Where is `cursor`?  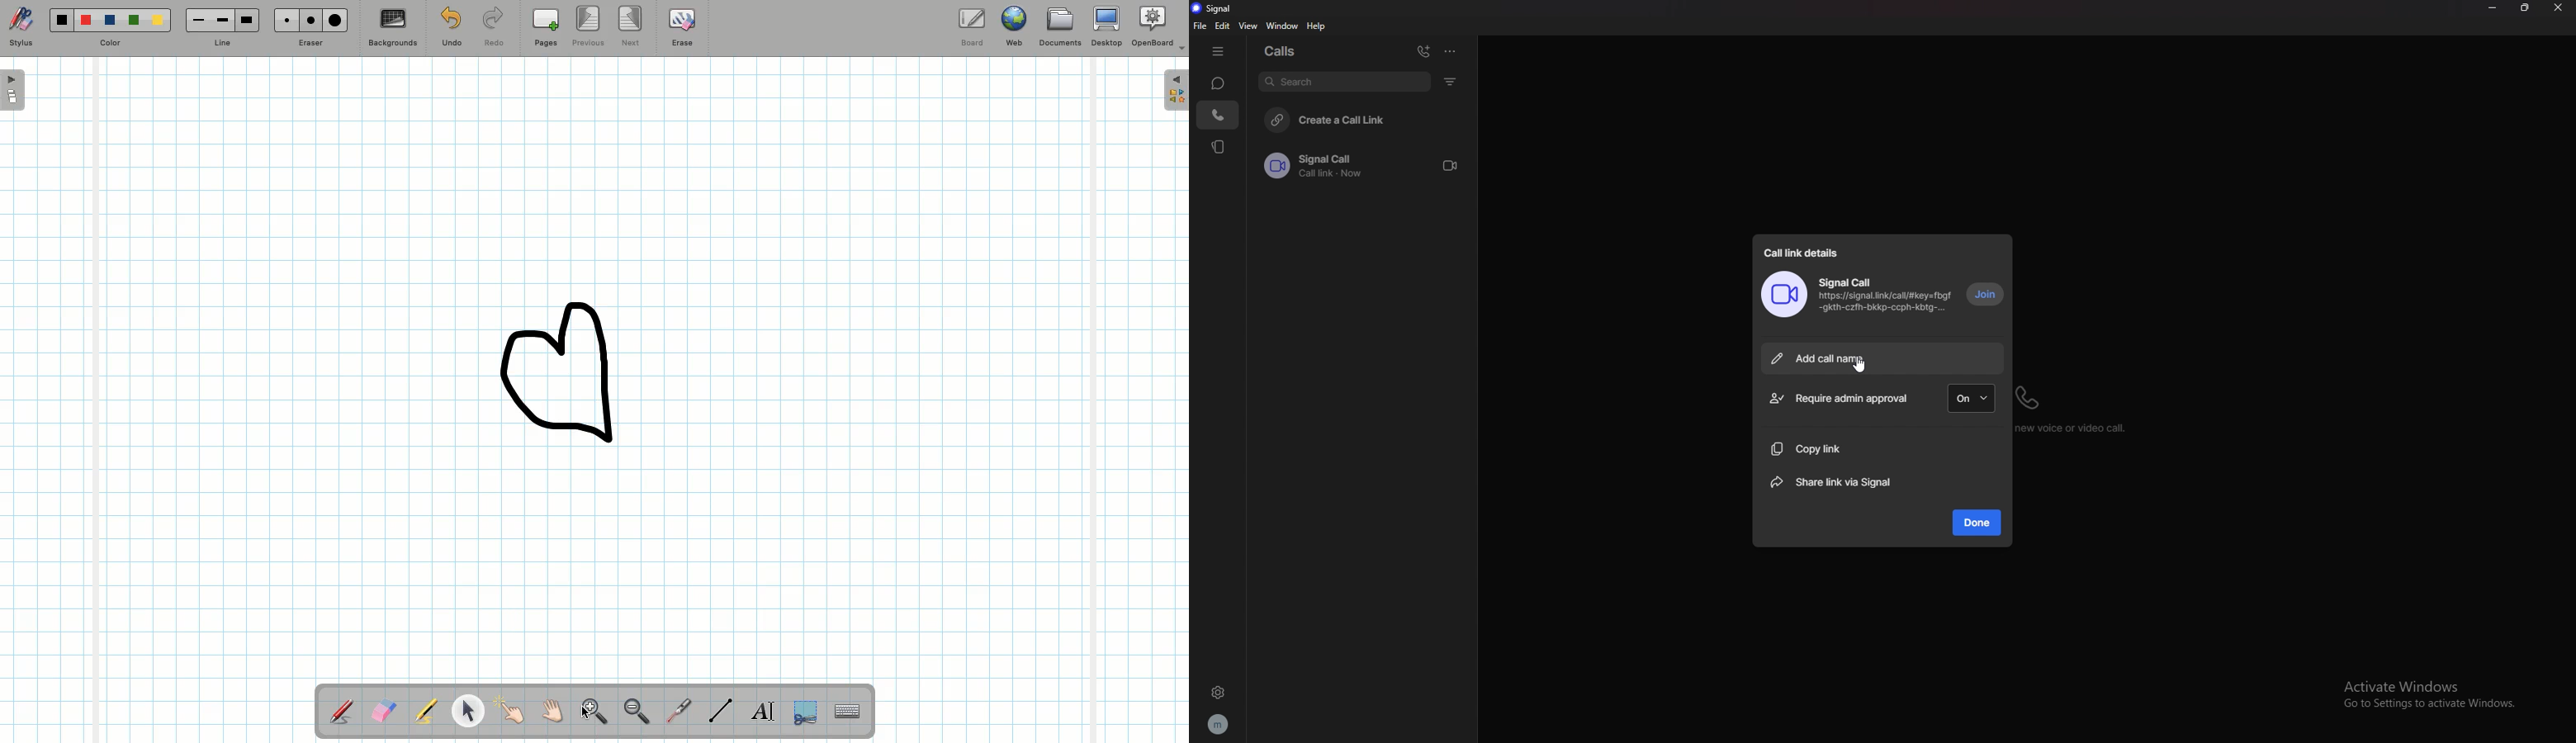
cursor is located at coordinates (1858, 365).